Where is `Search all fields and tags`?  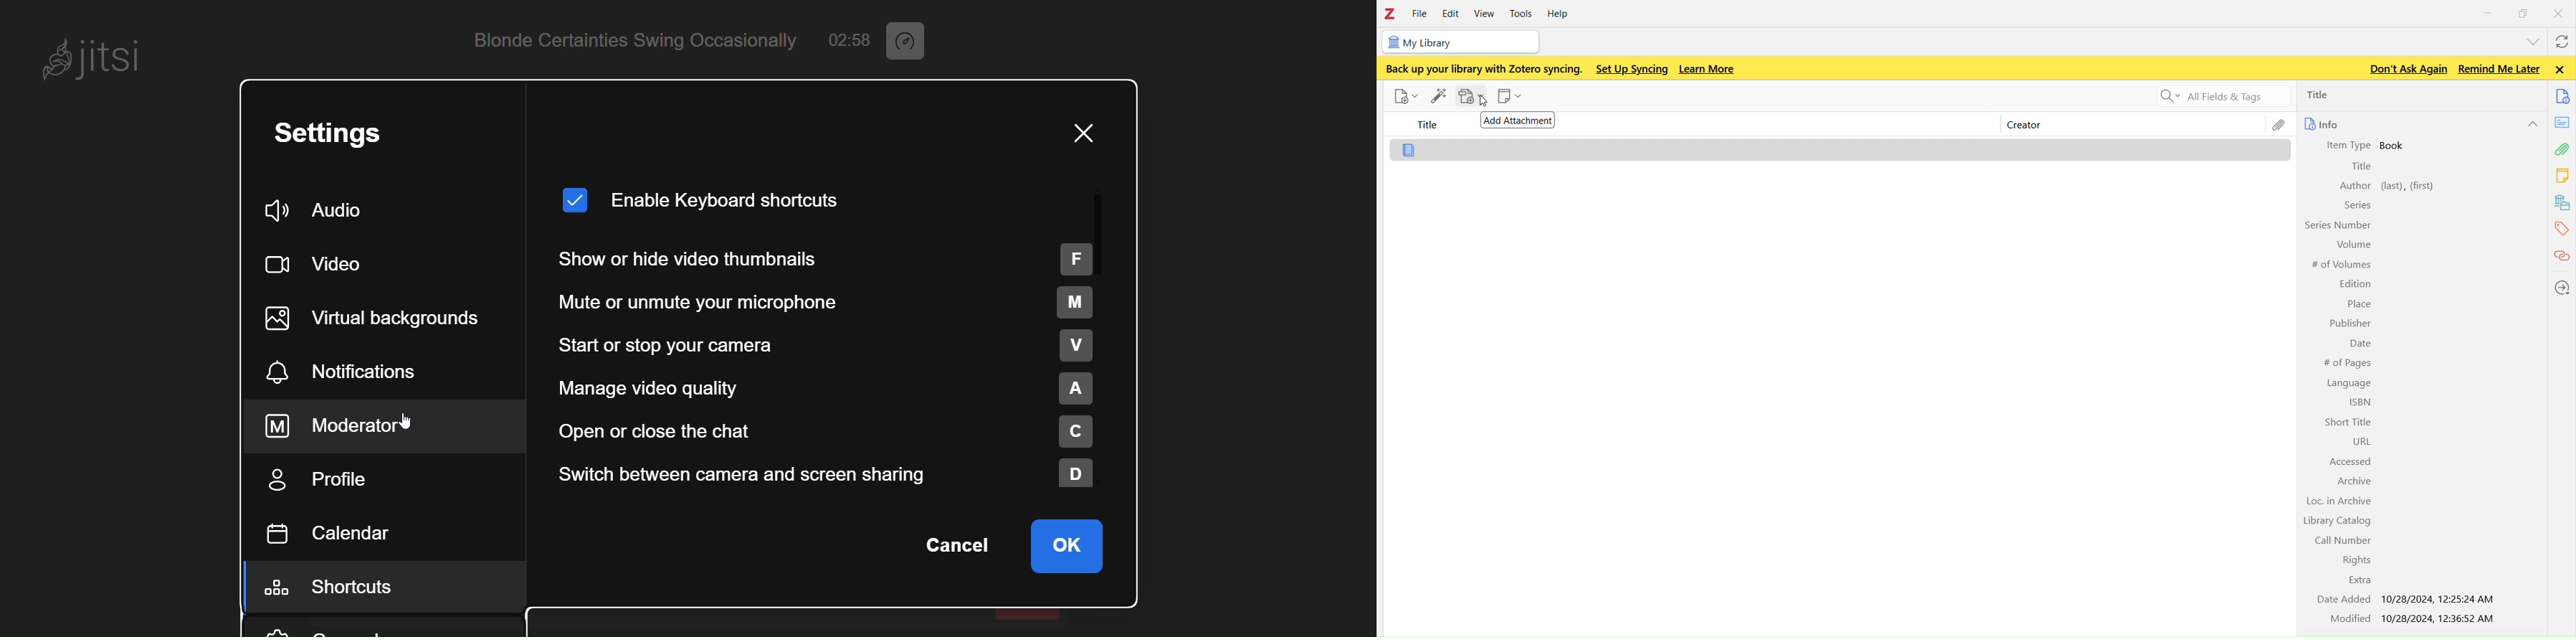 Search all fields and tags is located at coordinates (2220, 96).